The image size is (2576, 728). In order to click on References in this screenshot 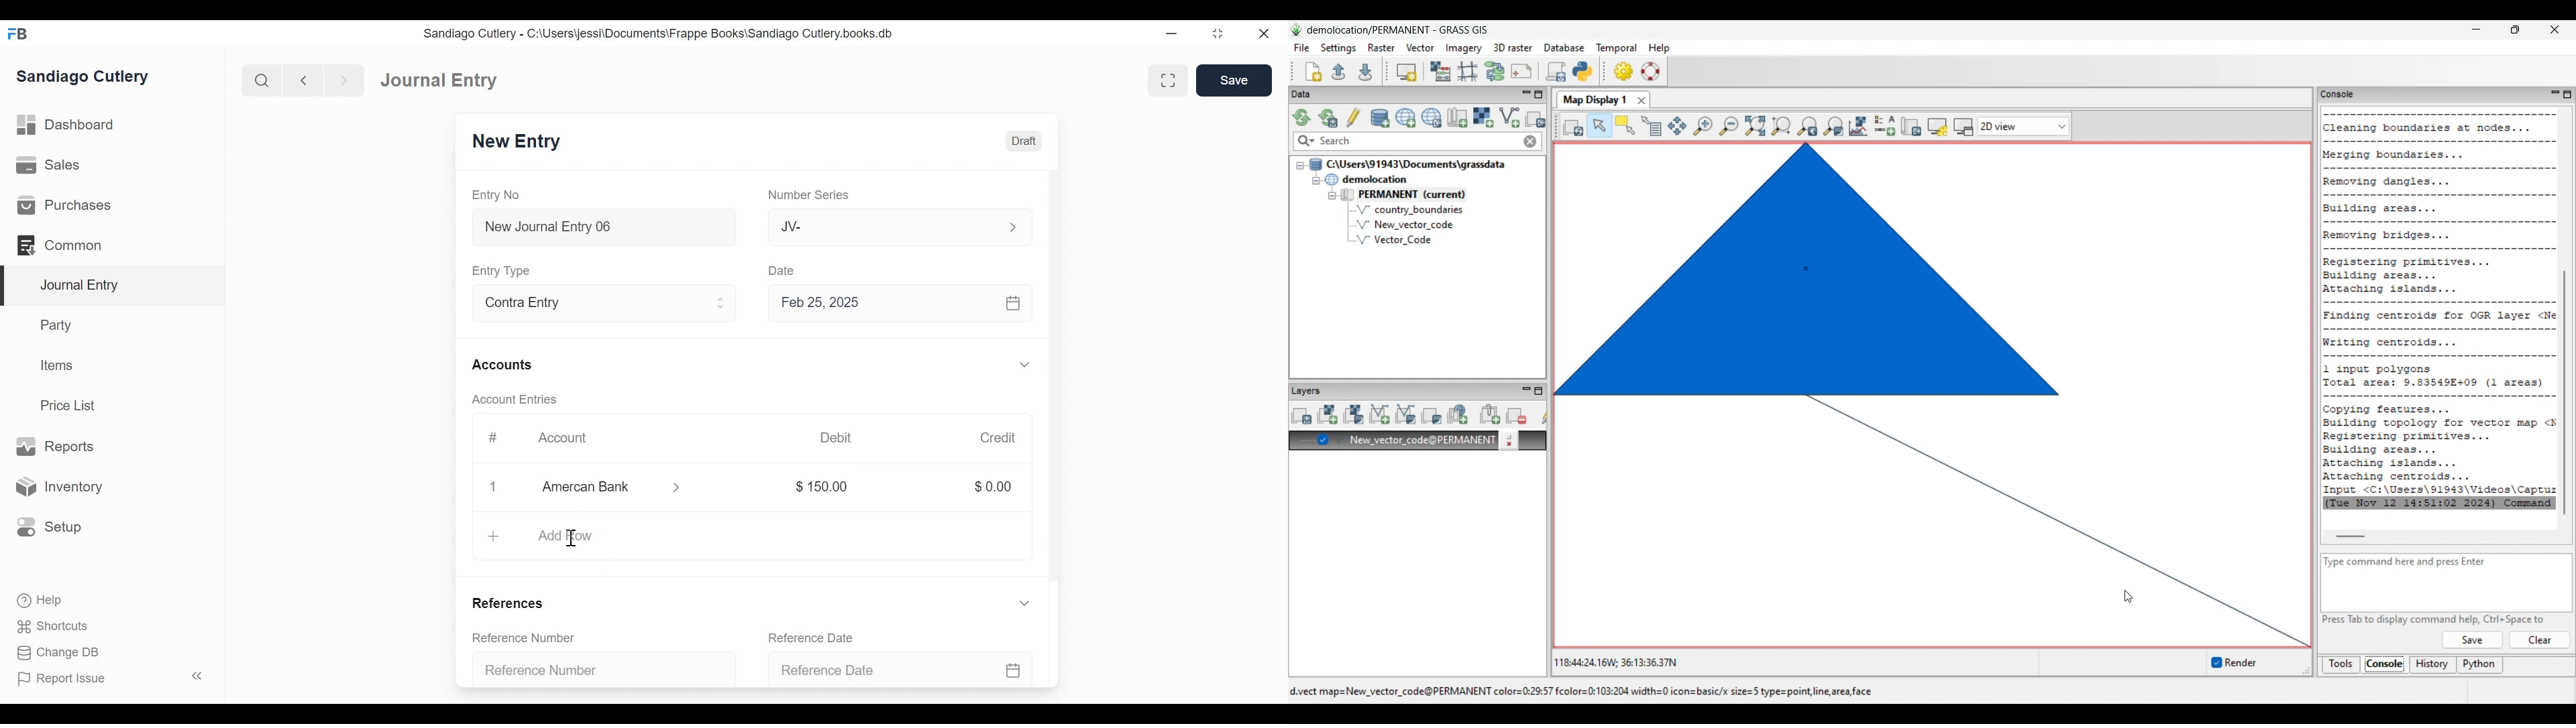, I will do `click(513, 604)`.